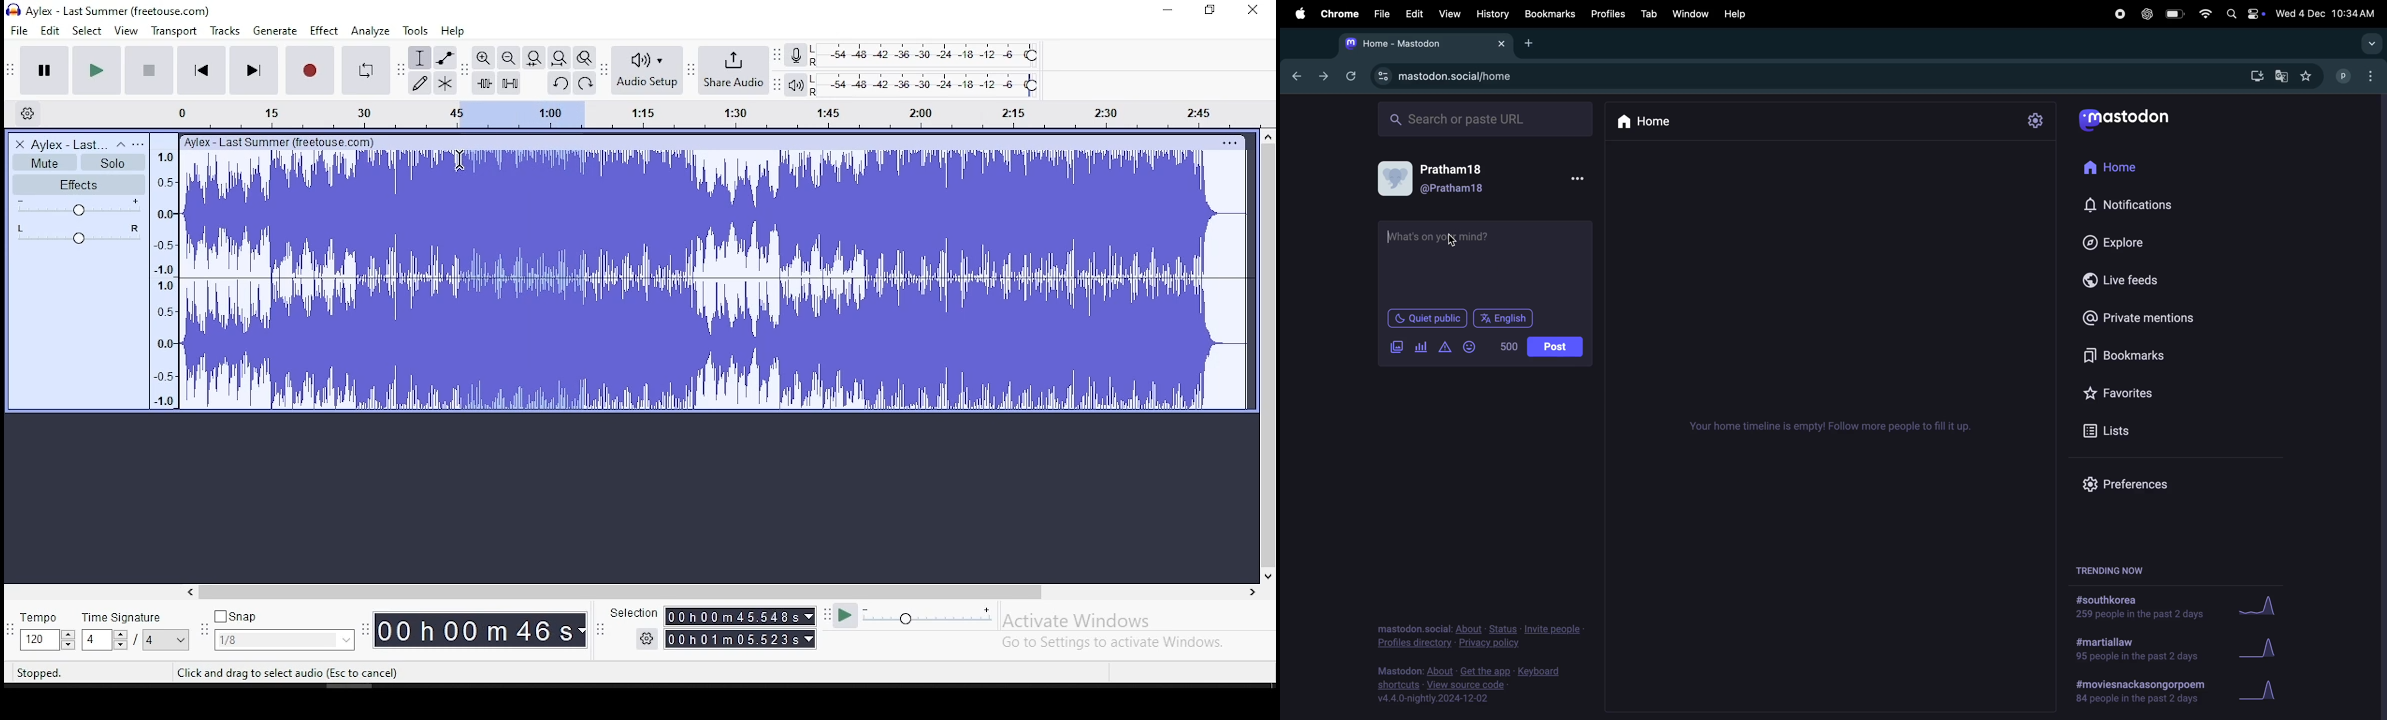 The width and height of the screenshot is (2408, 728). Describe the element at coordinates (741, 640) in the screenshot. I see `00h00m55989s` at that location.